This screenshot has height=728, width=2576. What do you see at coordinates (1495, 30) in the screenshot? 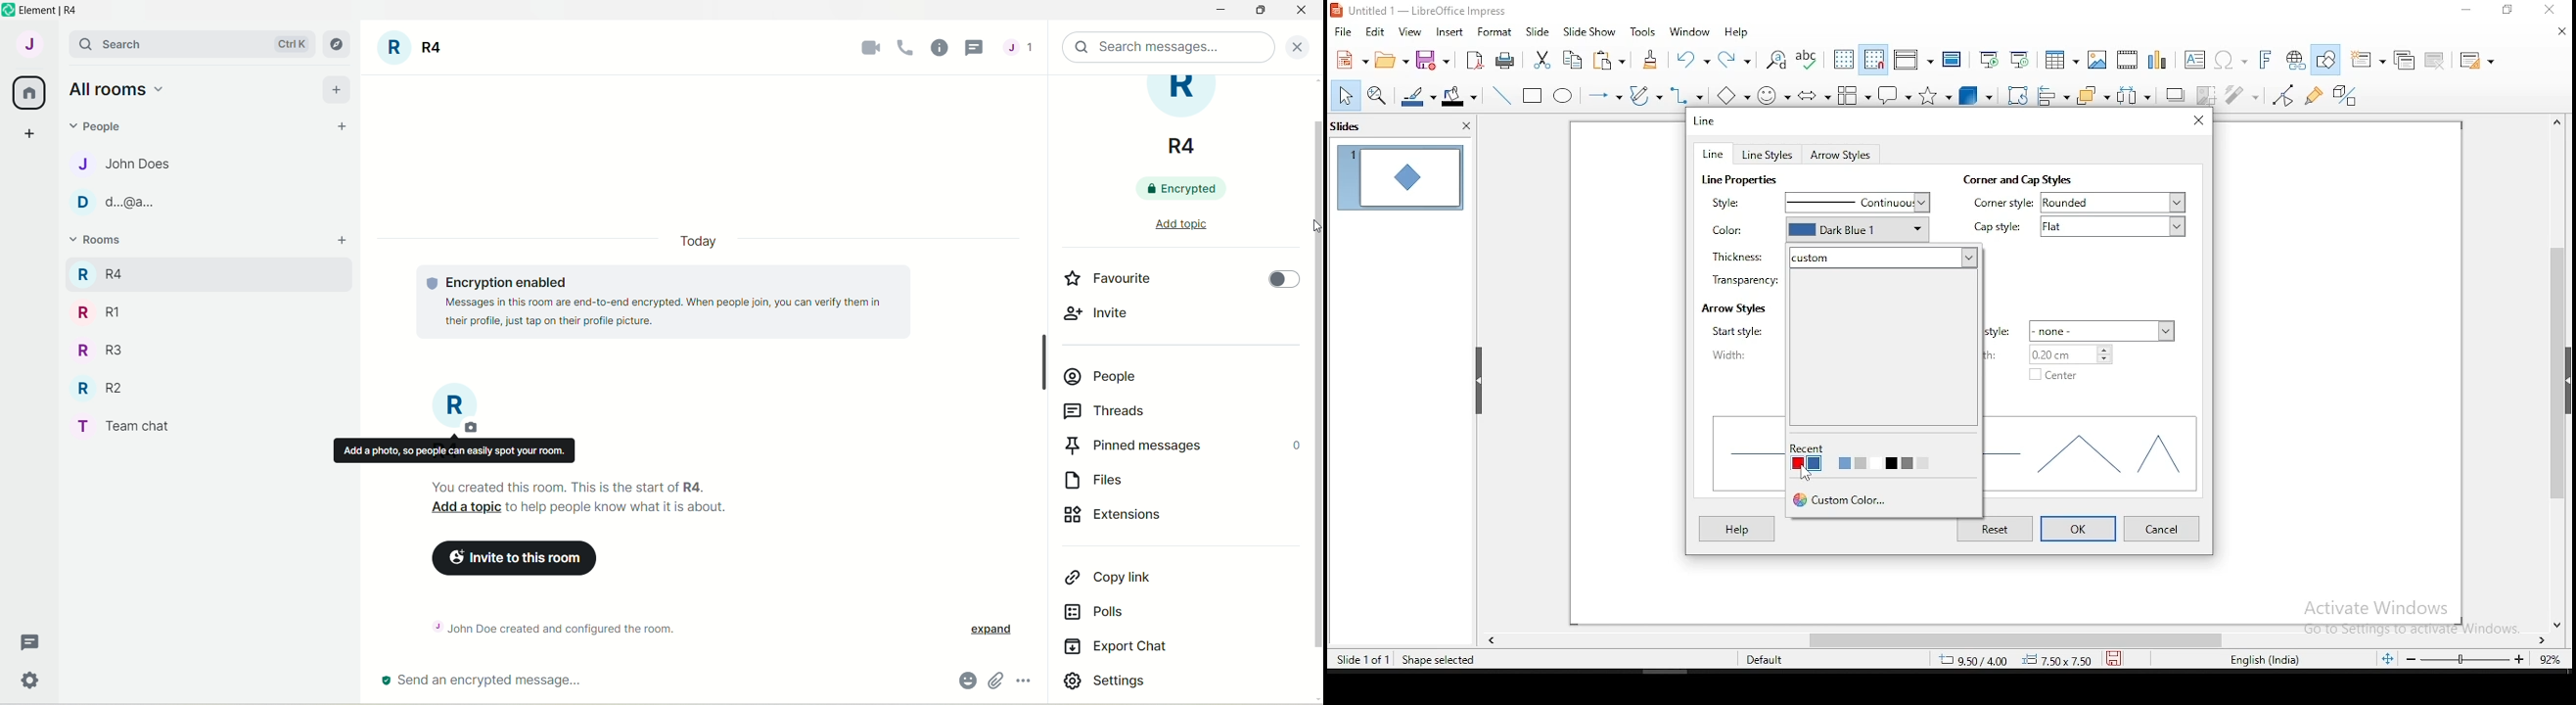
I see `format` at bounding box center [1495, 30].